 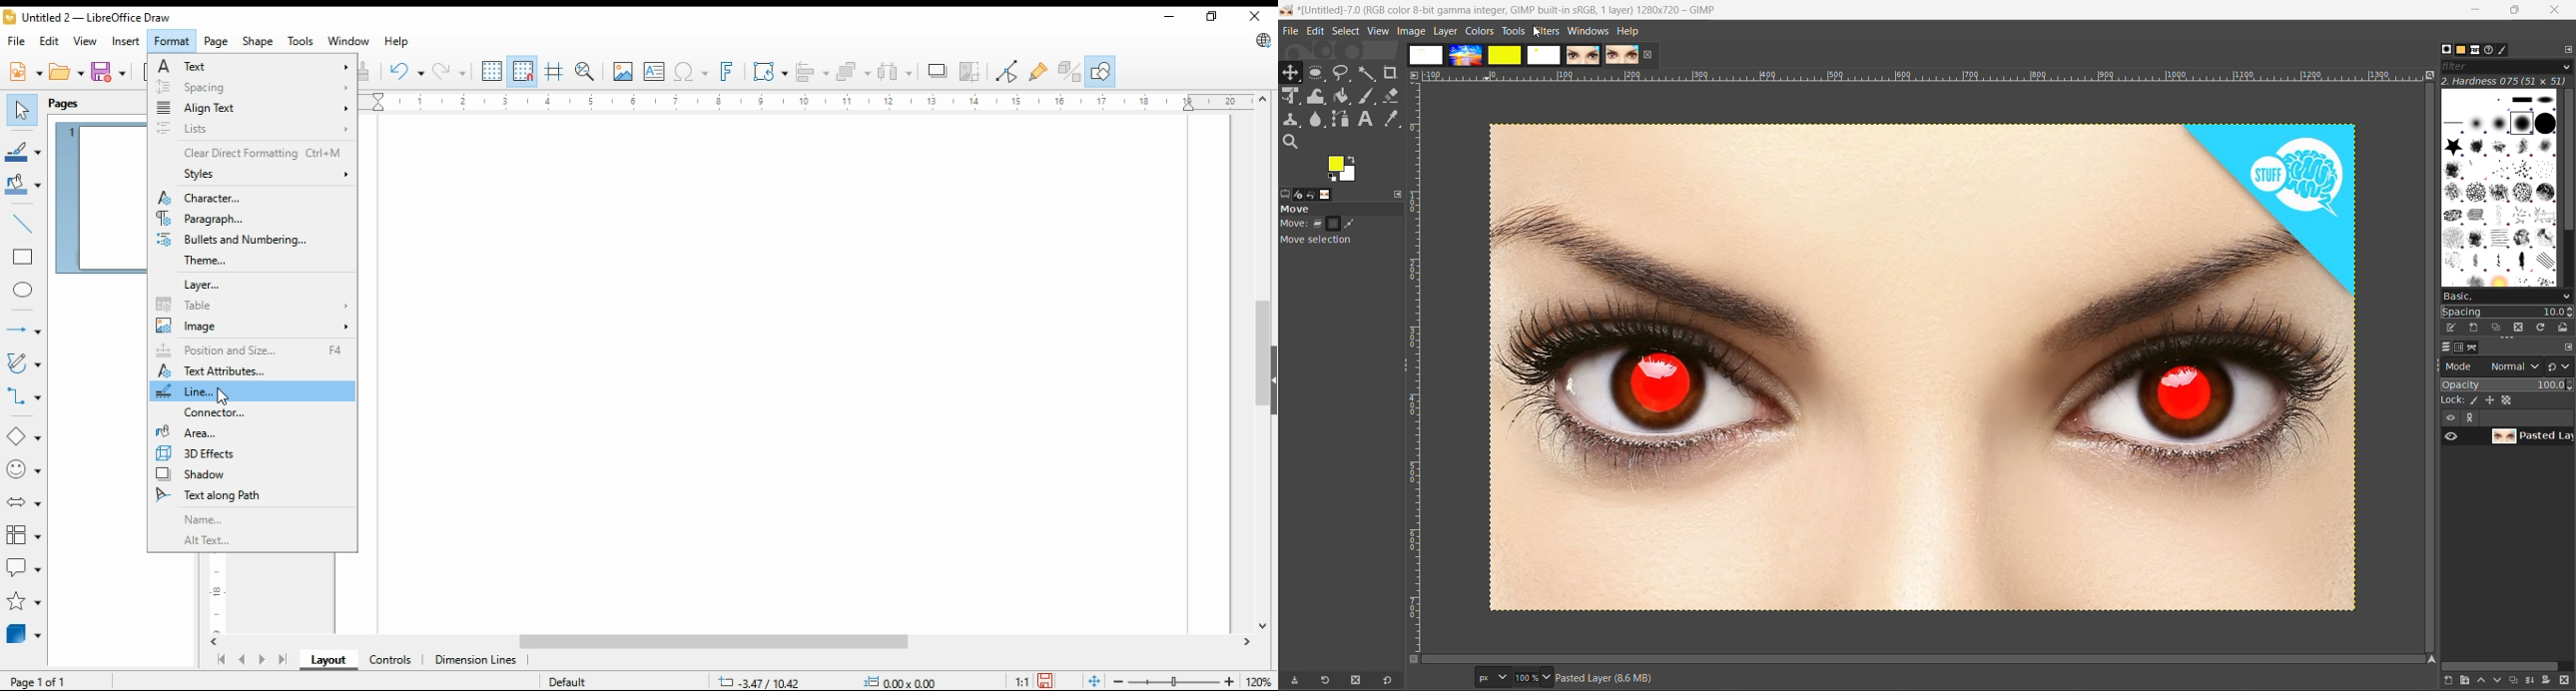 I want to click on crope, so click(x=1389, y=72).